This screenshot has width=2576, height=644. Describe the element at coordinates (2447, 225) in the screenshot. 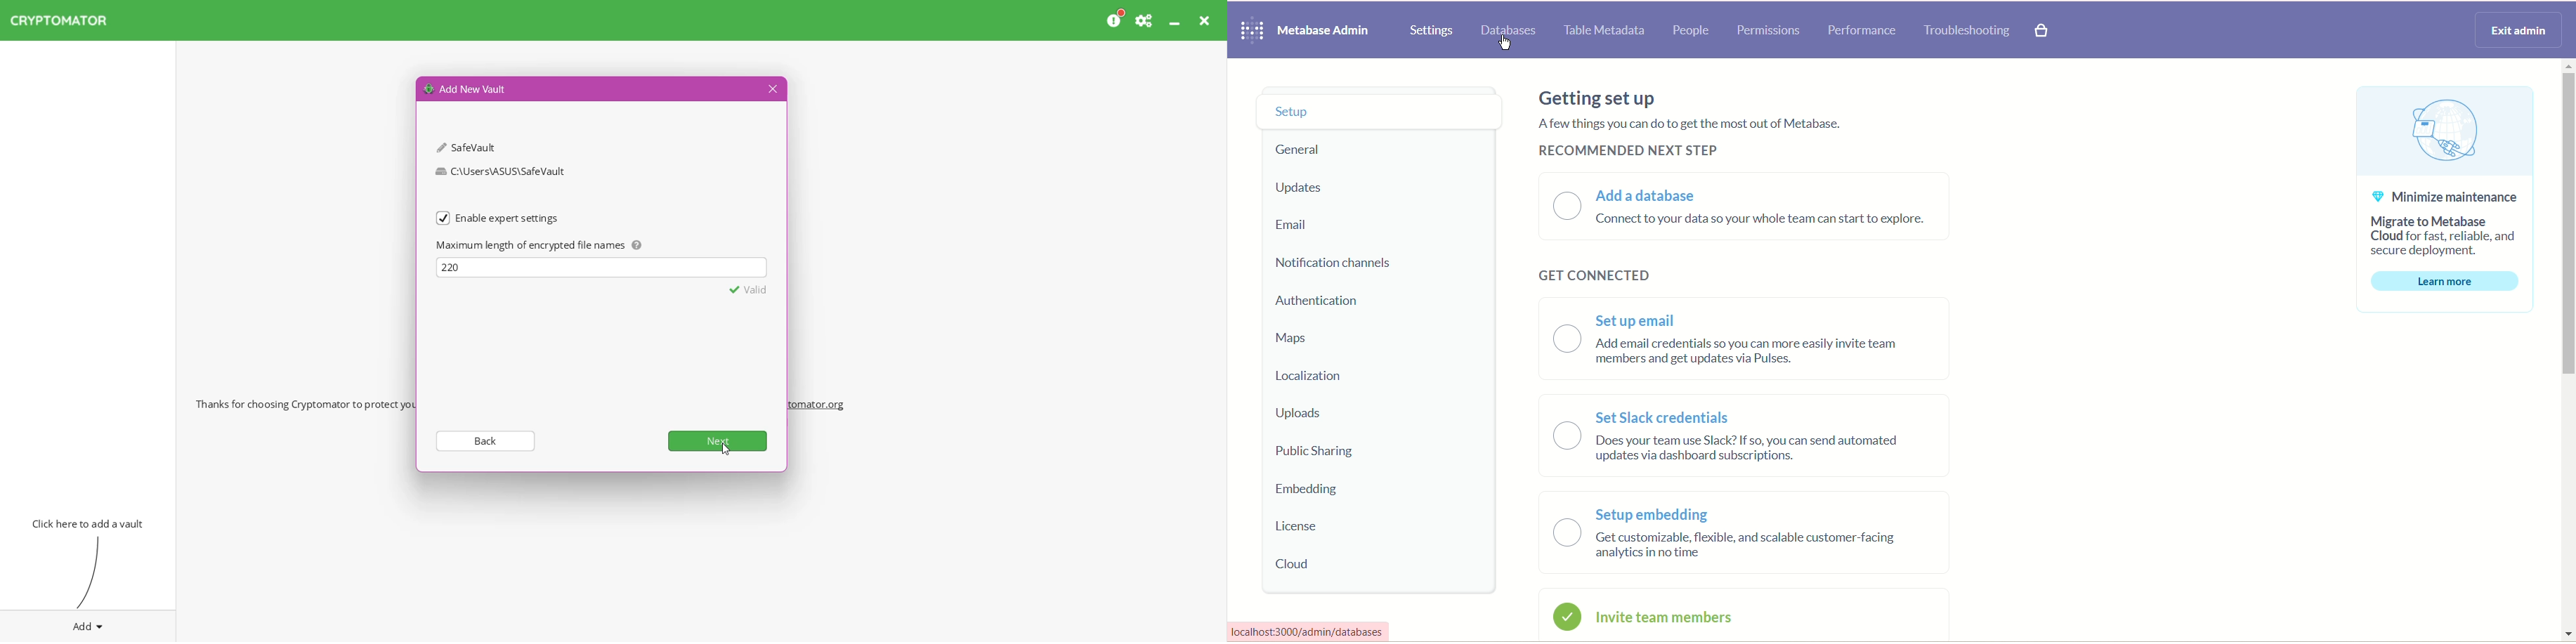

I see `minimize maintenance` at that location.